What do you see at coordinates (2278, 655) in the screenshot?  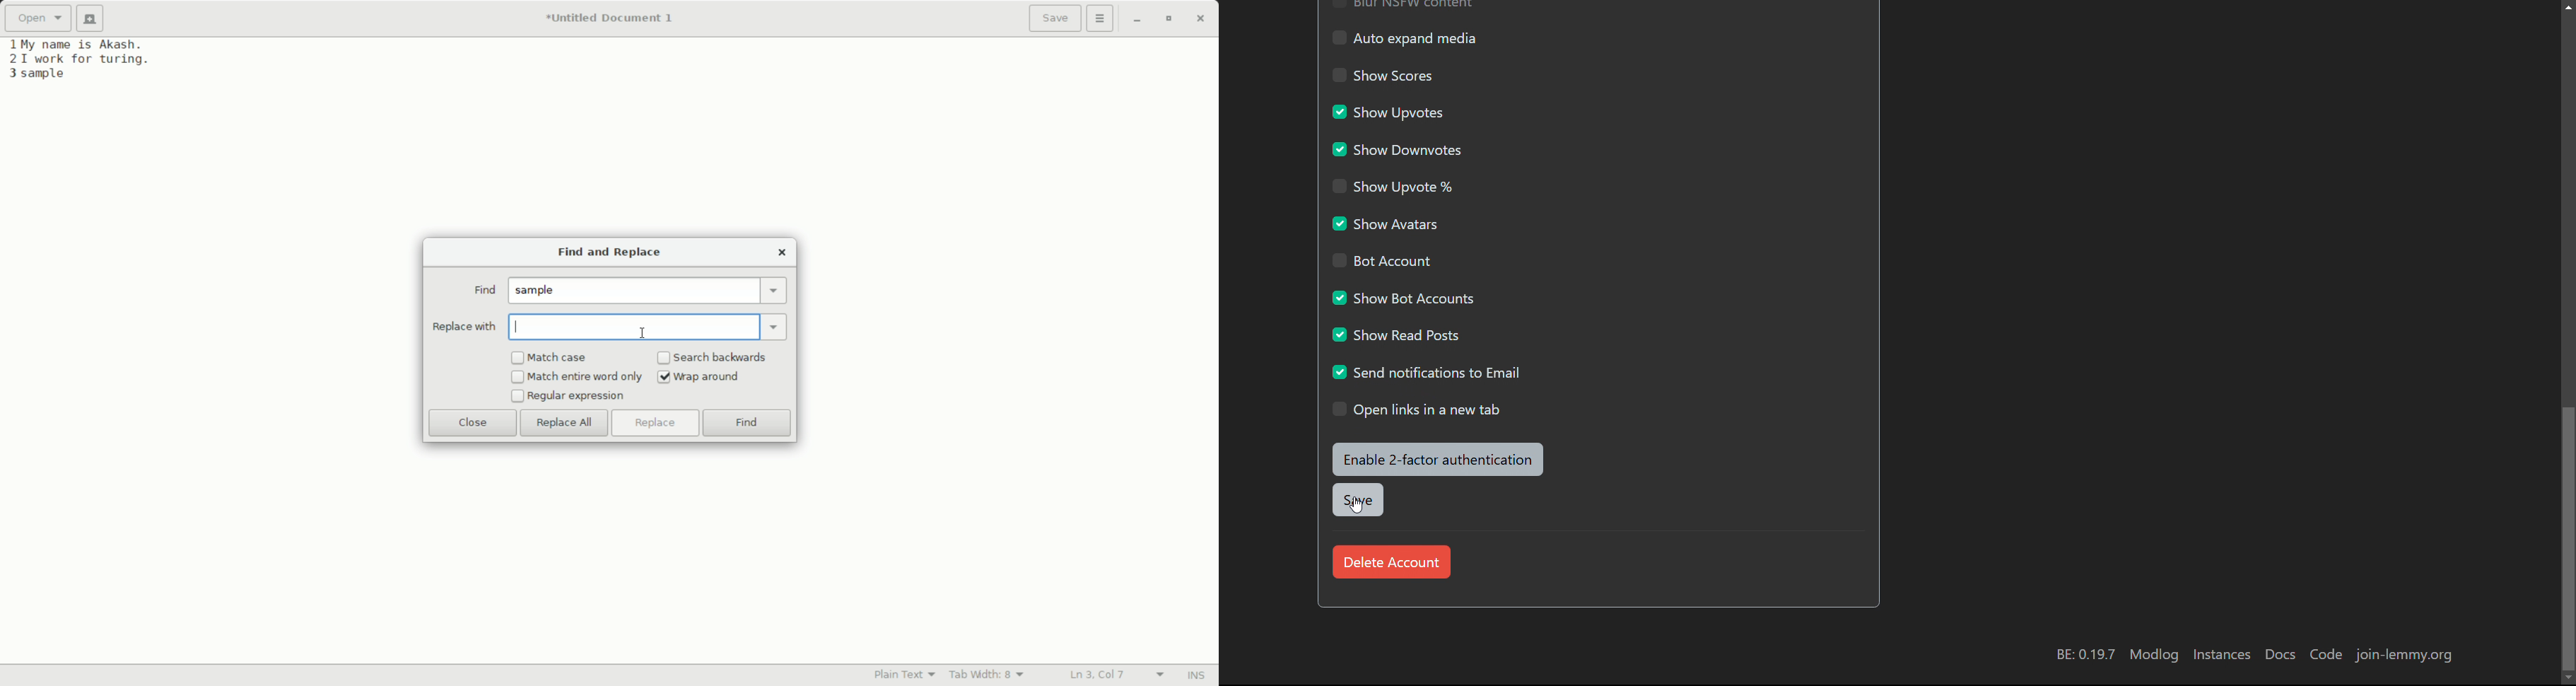 I see `docs` at bounding box center [2278, 655].